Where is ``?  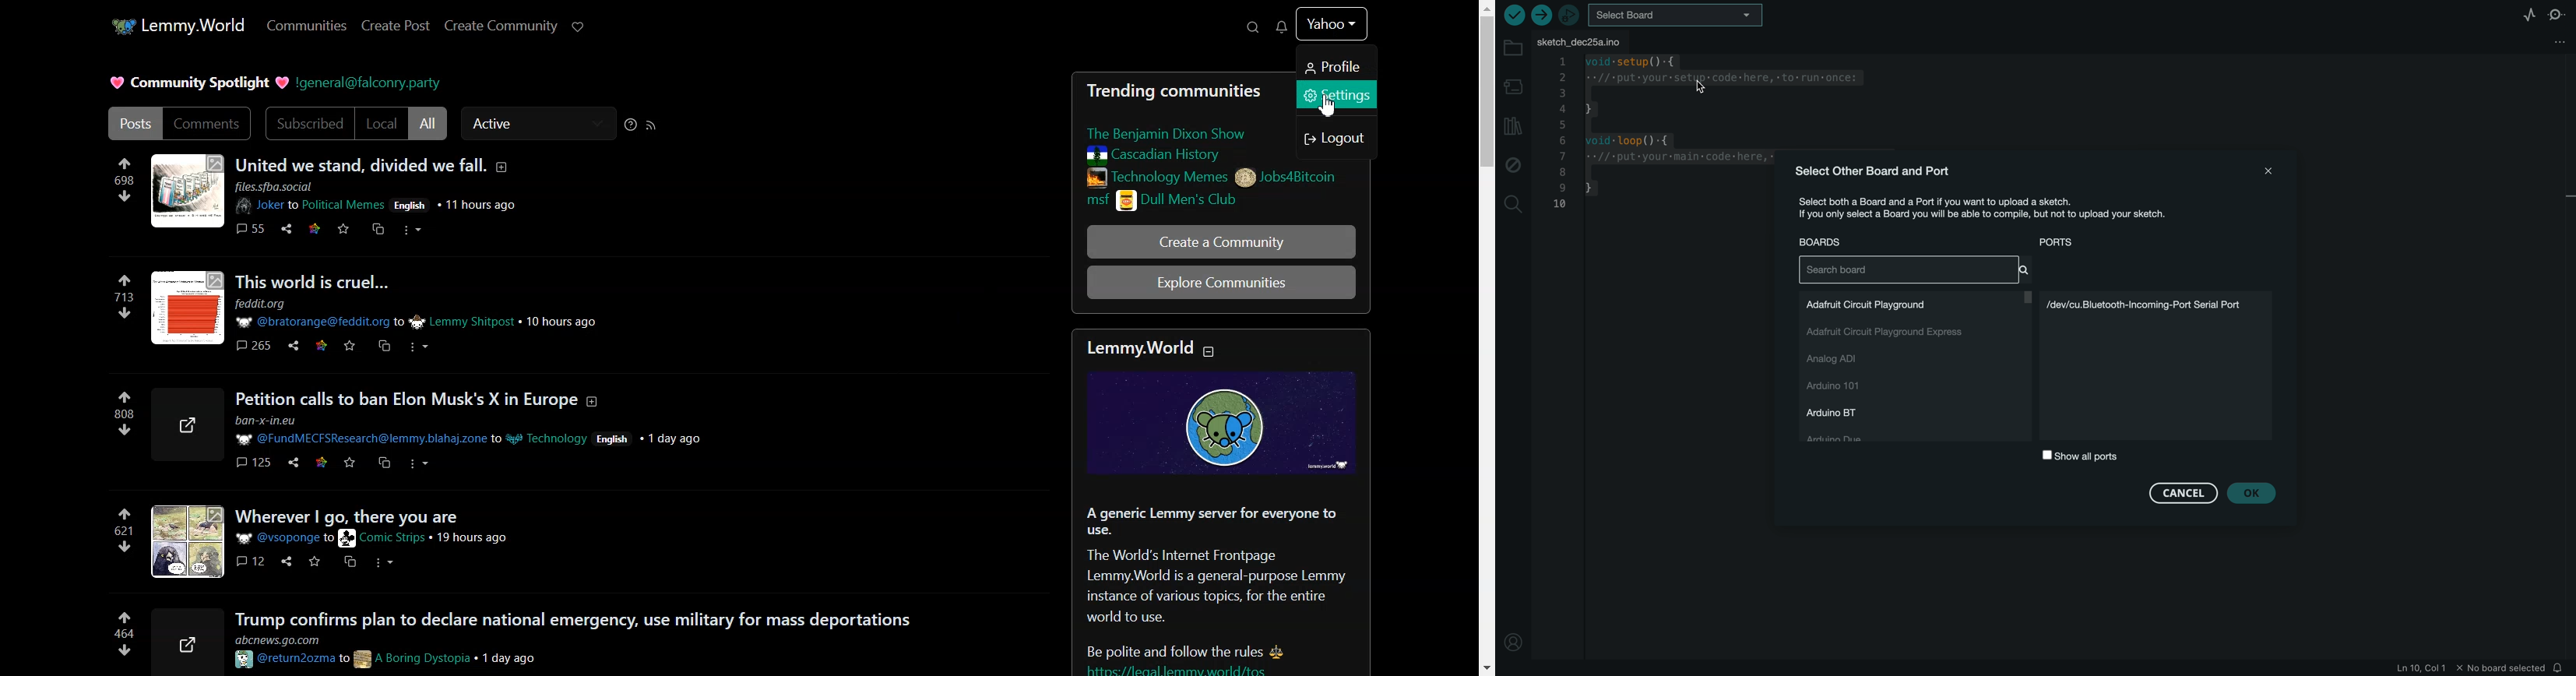  is located at coordinates (421, 347).